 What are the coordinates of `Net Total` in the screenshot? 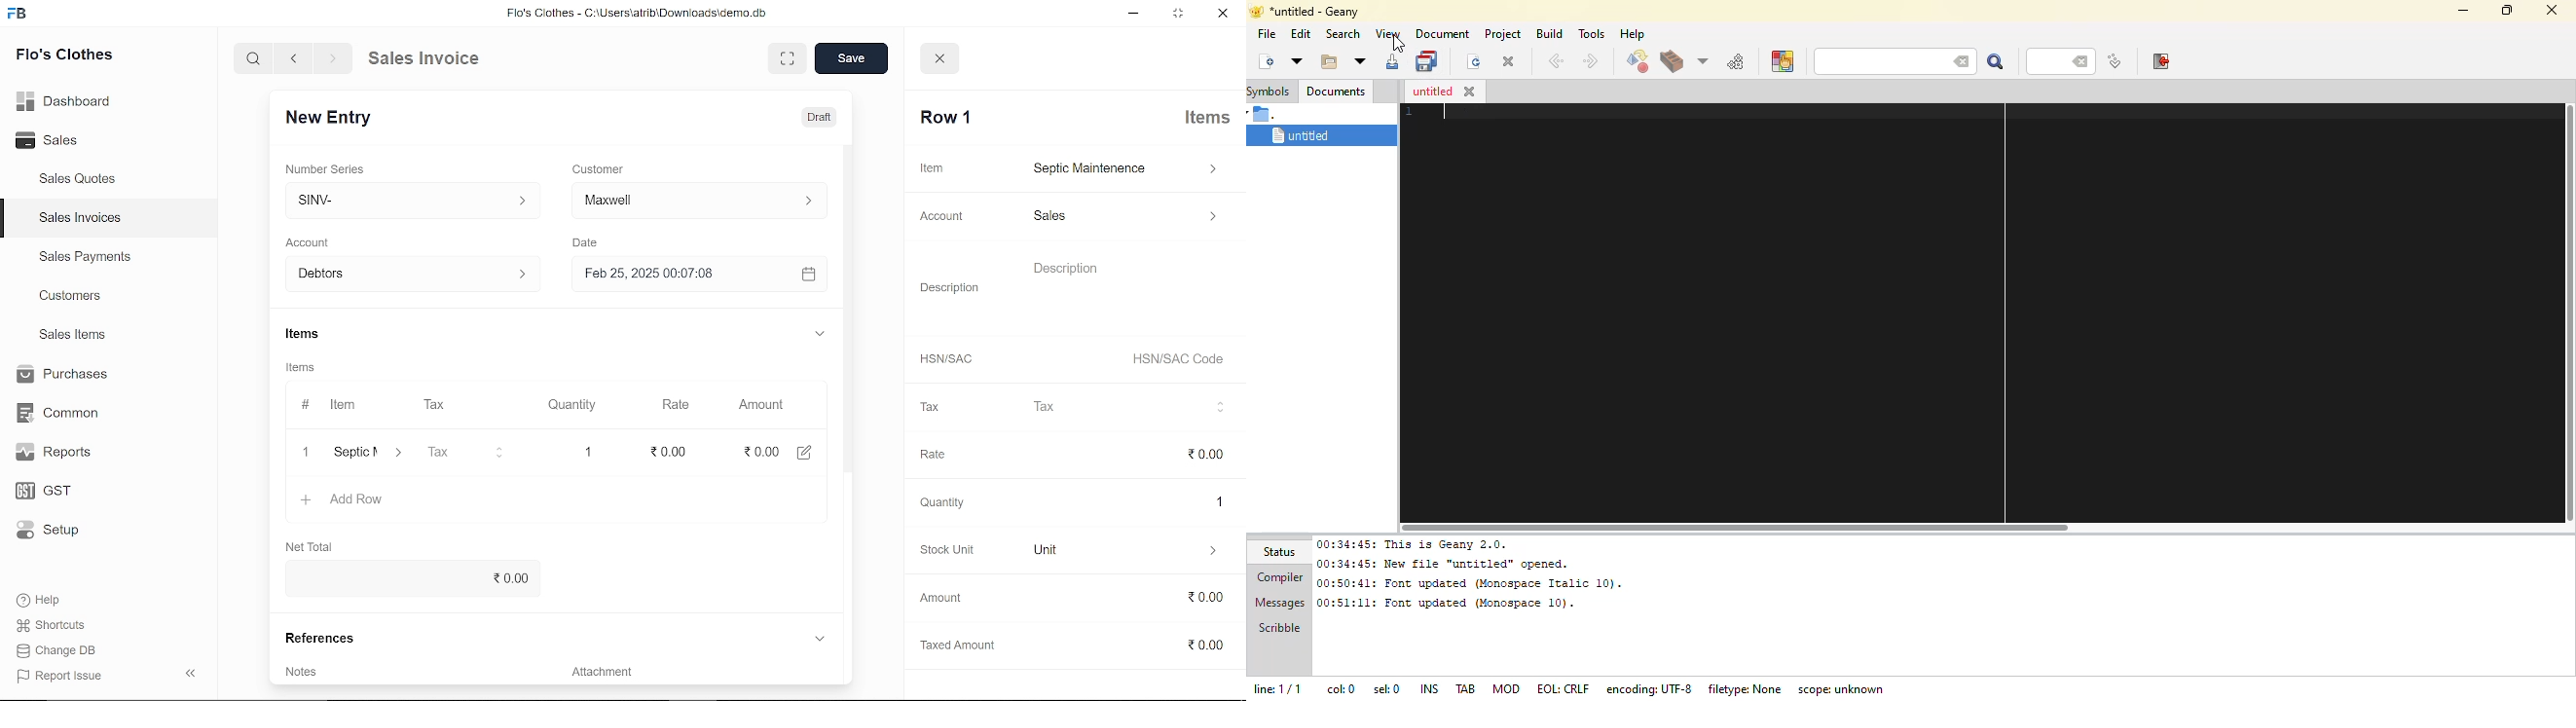 It's located at (314, 544).